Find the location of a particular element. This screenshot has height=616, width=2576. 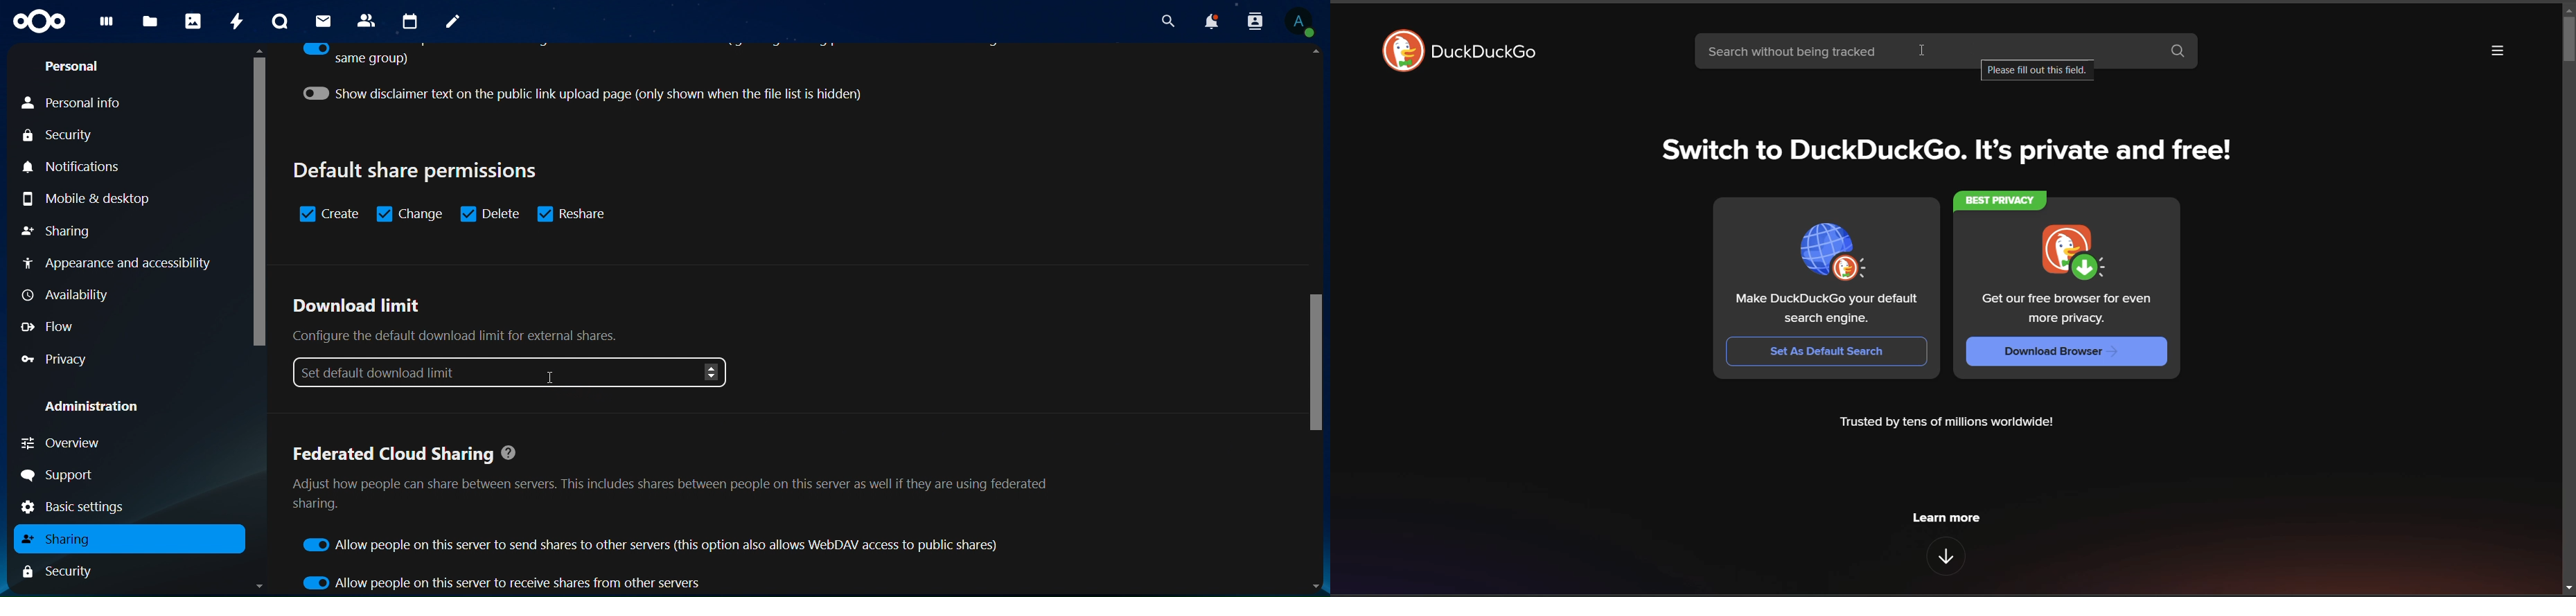

reshare is located at coordinates (578, 213).